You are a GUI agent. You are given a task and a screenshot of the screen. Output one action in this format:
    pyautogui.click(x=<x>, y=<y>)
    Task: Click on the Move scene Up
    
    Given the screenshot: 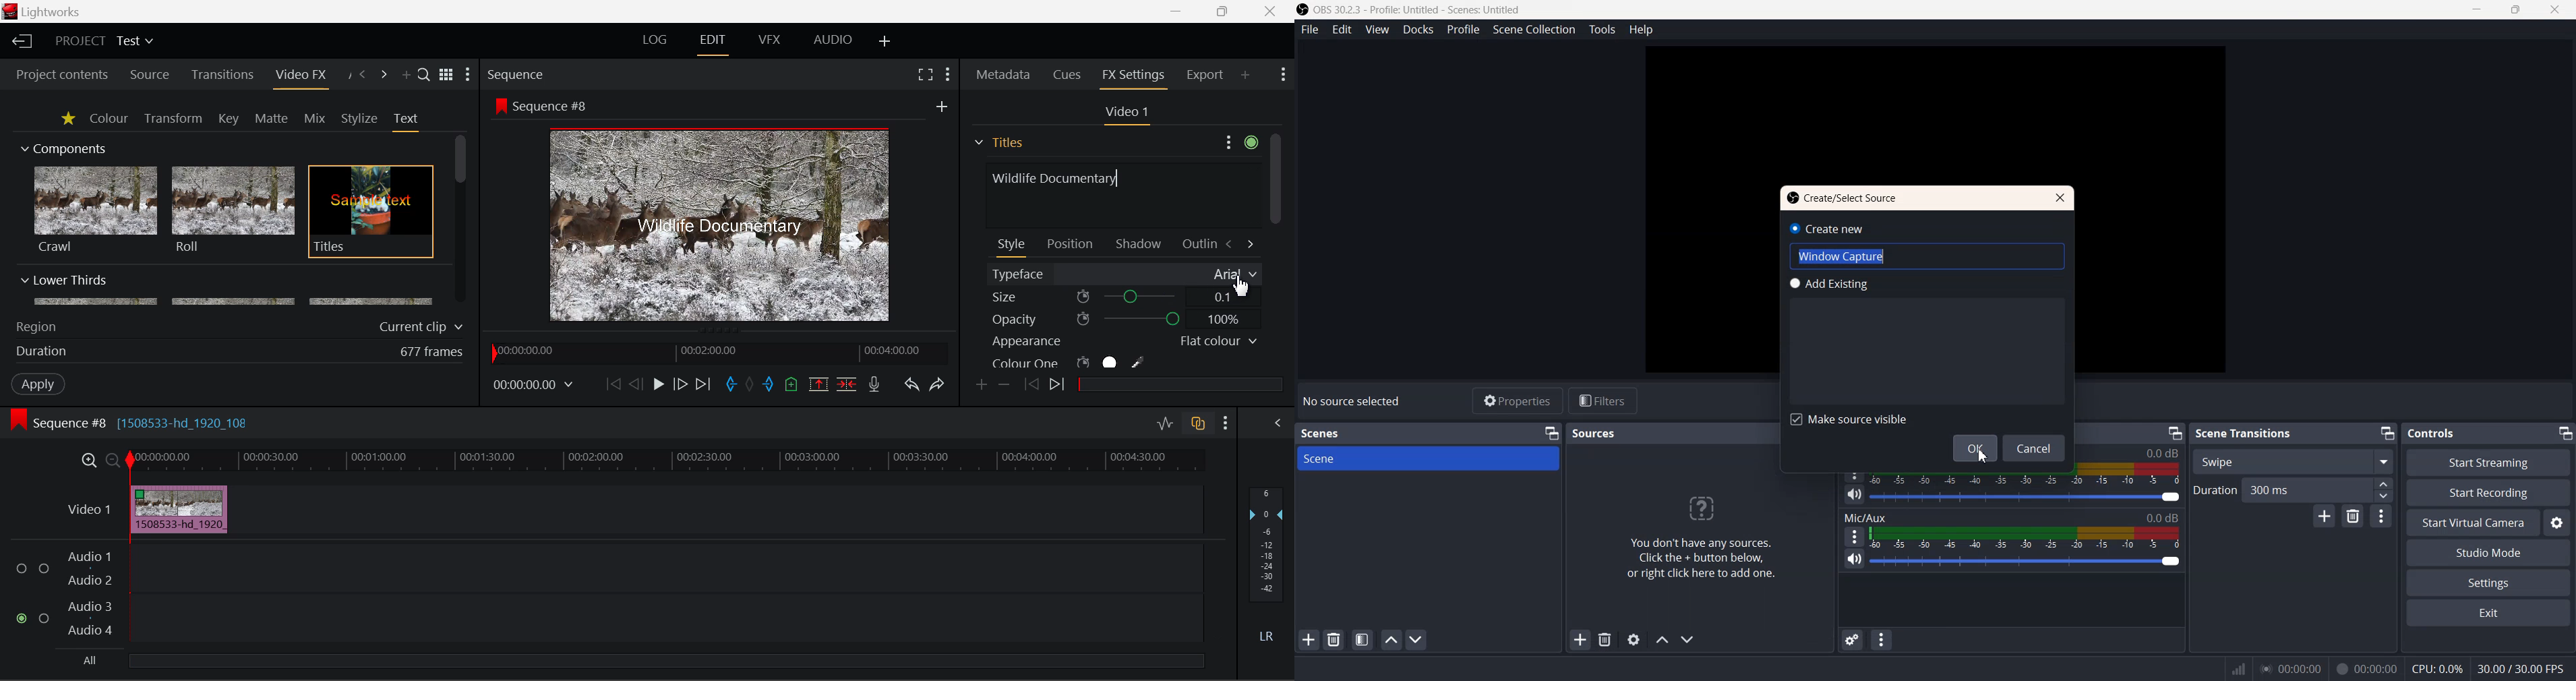 What is the action you would take?
    pyautogui.click(x=1391, y=640)
    